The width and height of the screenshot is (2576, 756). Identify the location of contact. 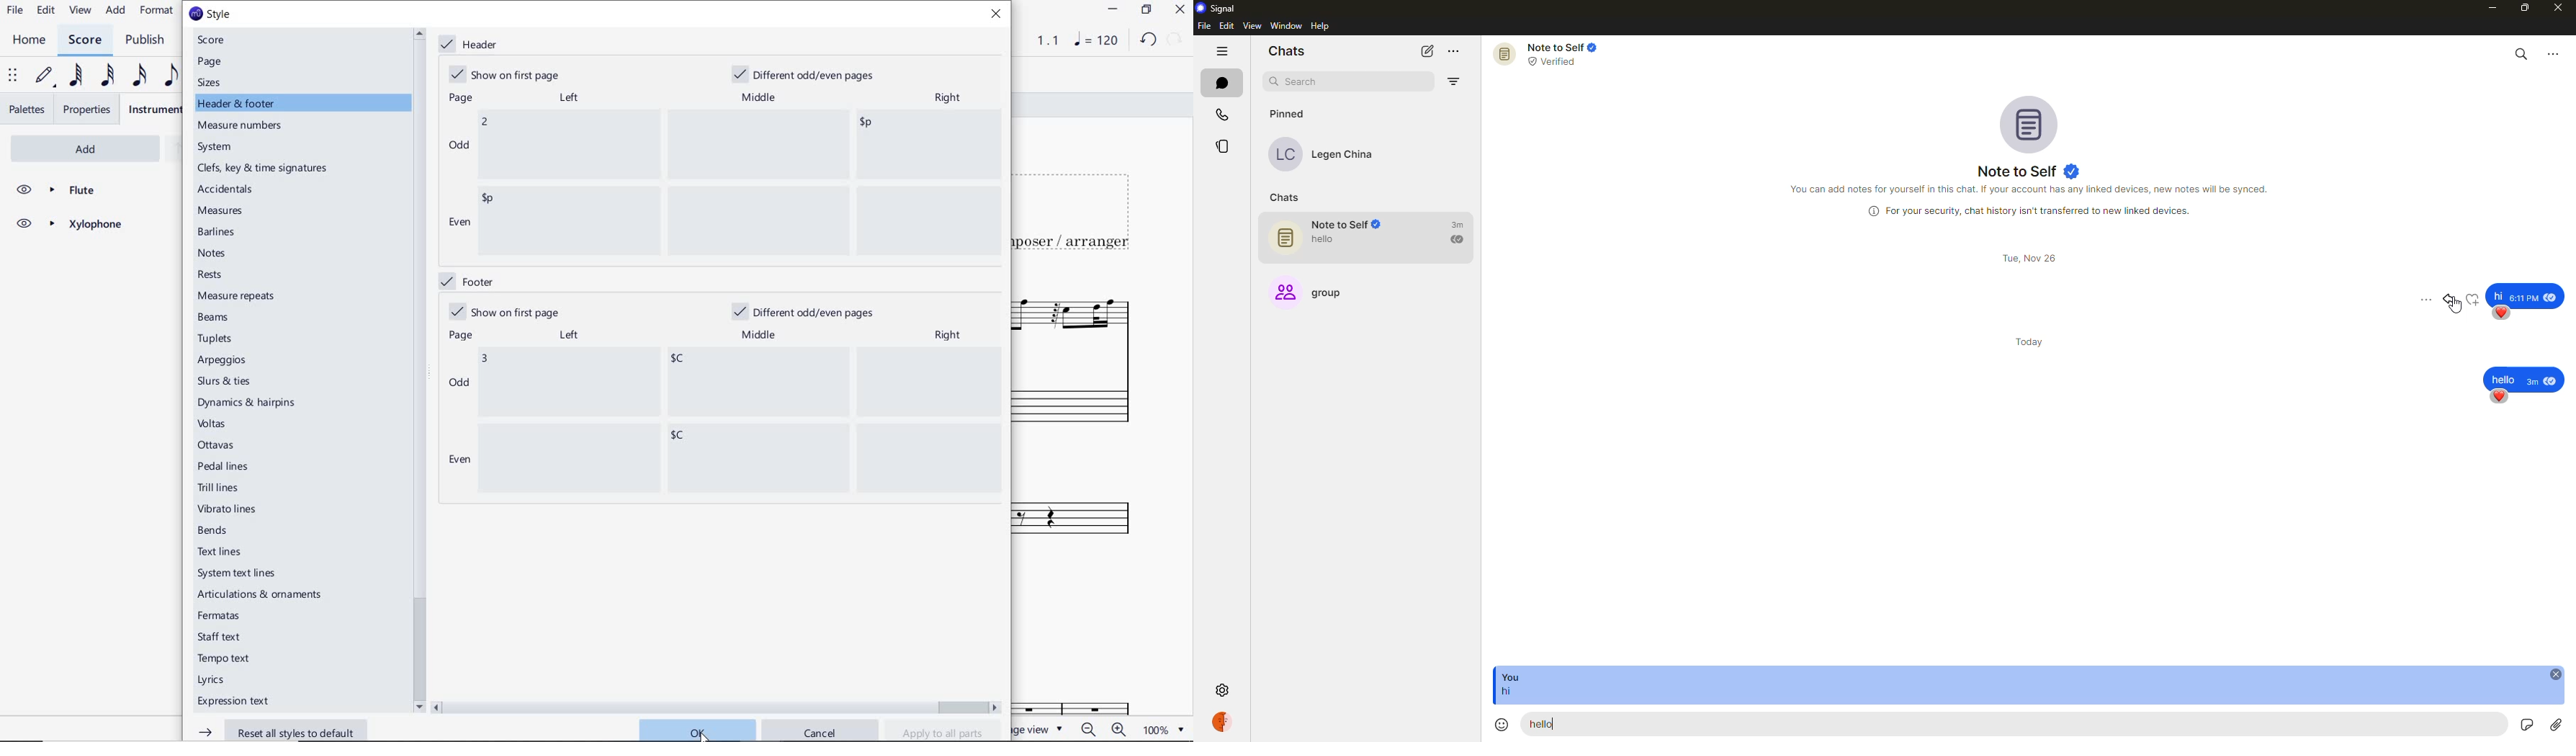
(1332, 154).